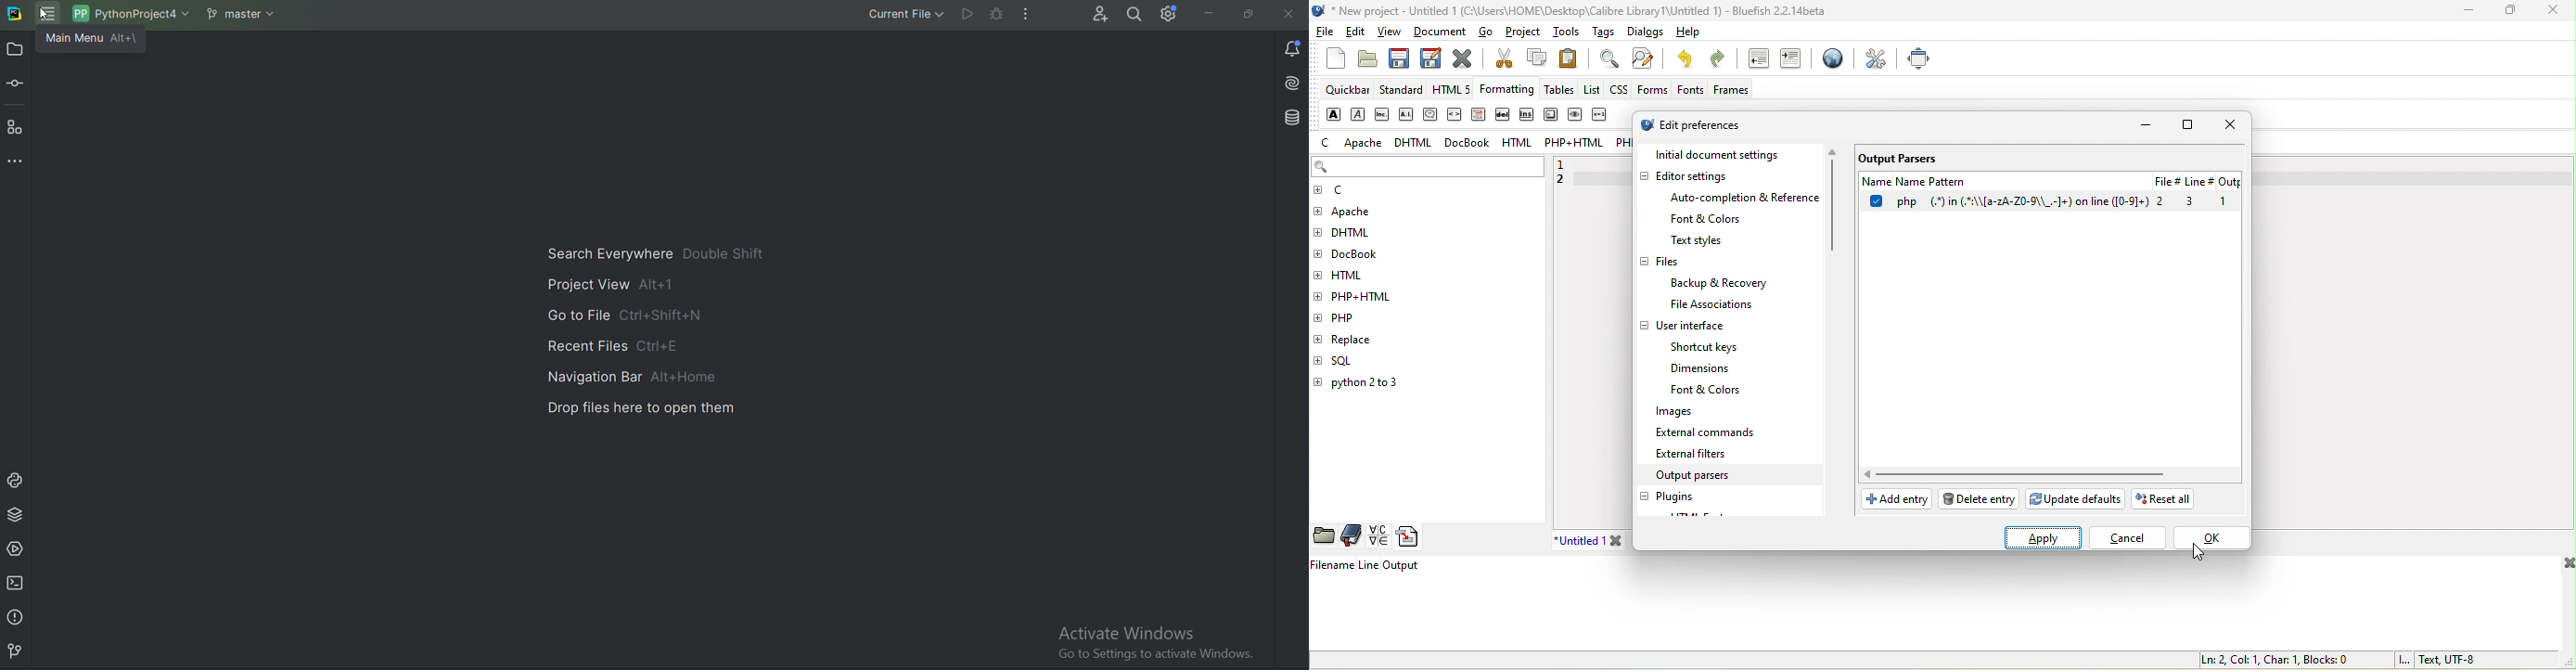 Image resolution: width=2576 pixels, height=672 pixels. What do you see at coordinates (1408, 114) in the screenshot?
I see `acronym` at bounding box center [1408, 114].